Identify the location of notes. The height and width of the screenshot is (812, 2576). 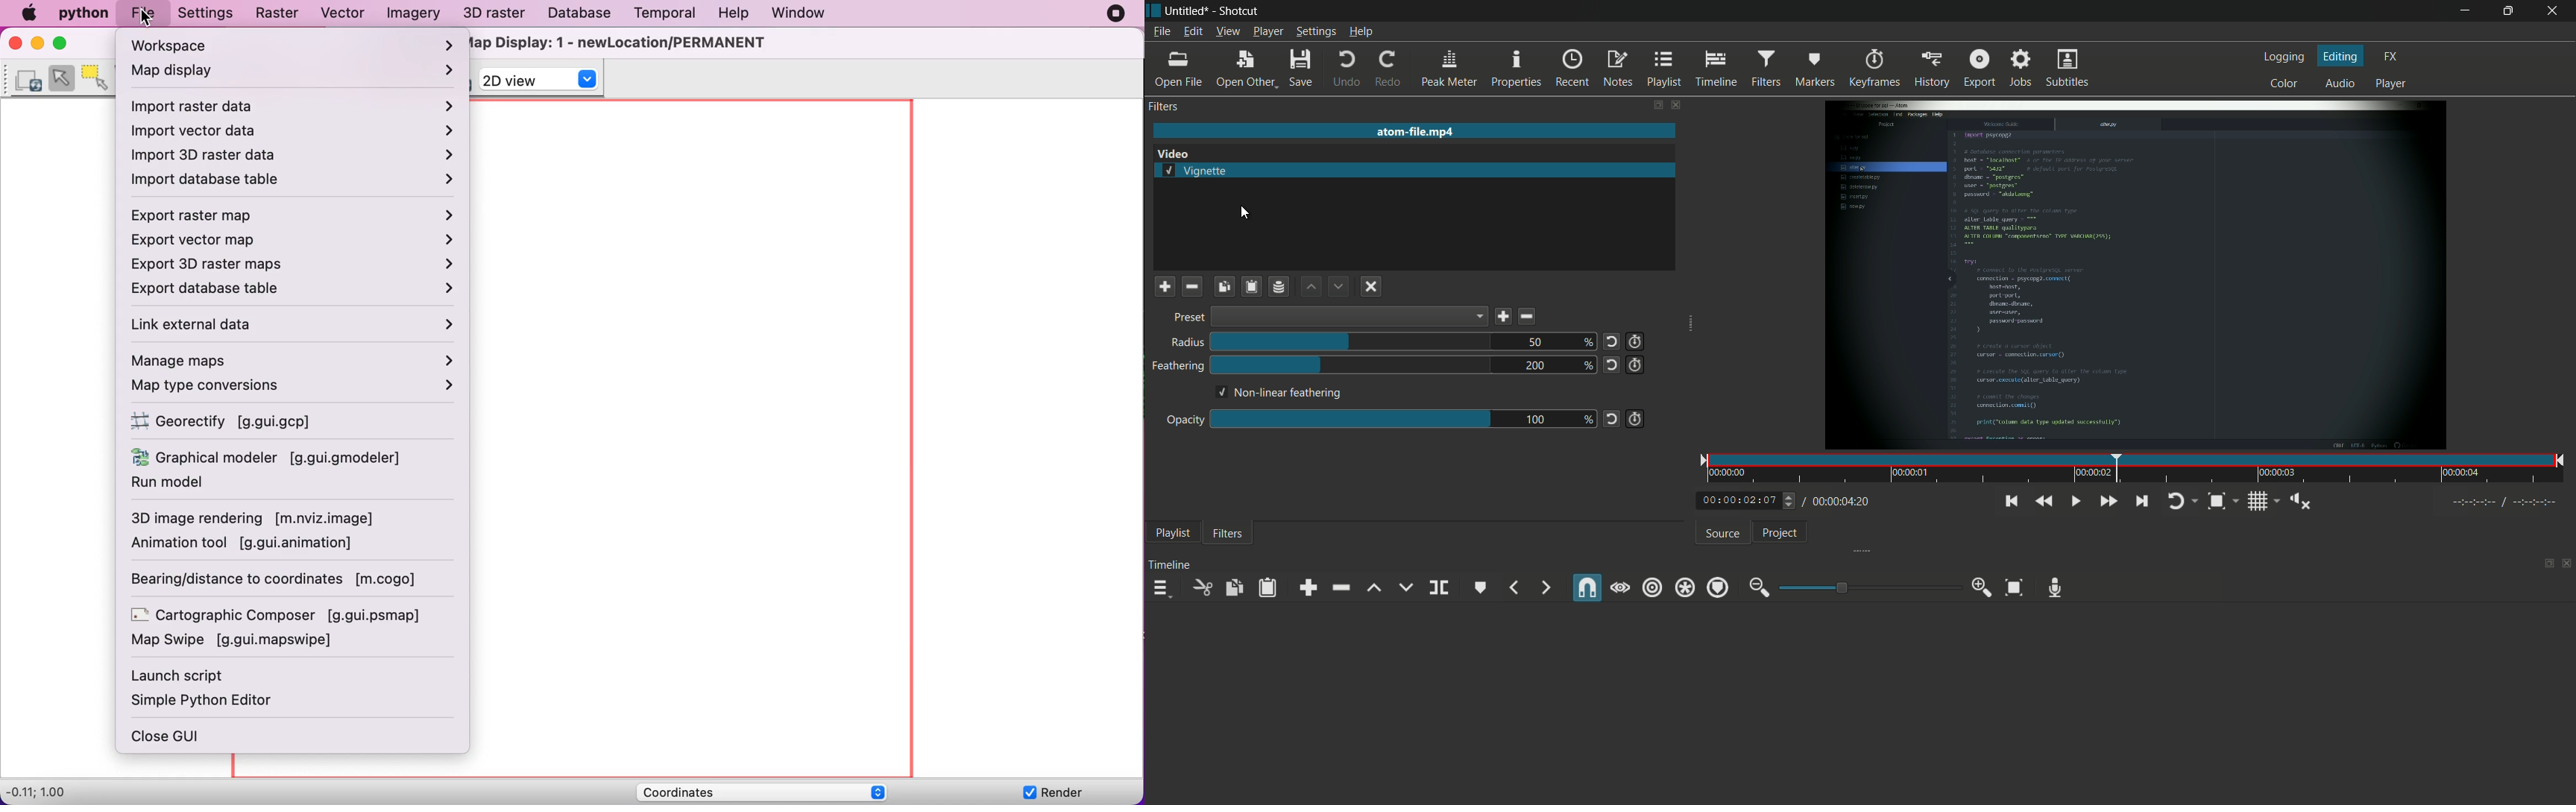
(1616, 69).